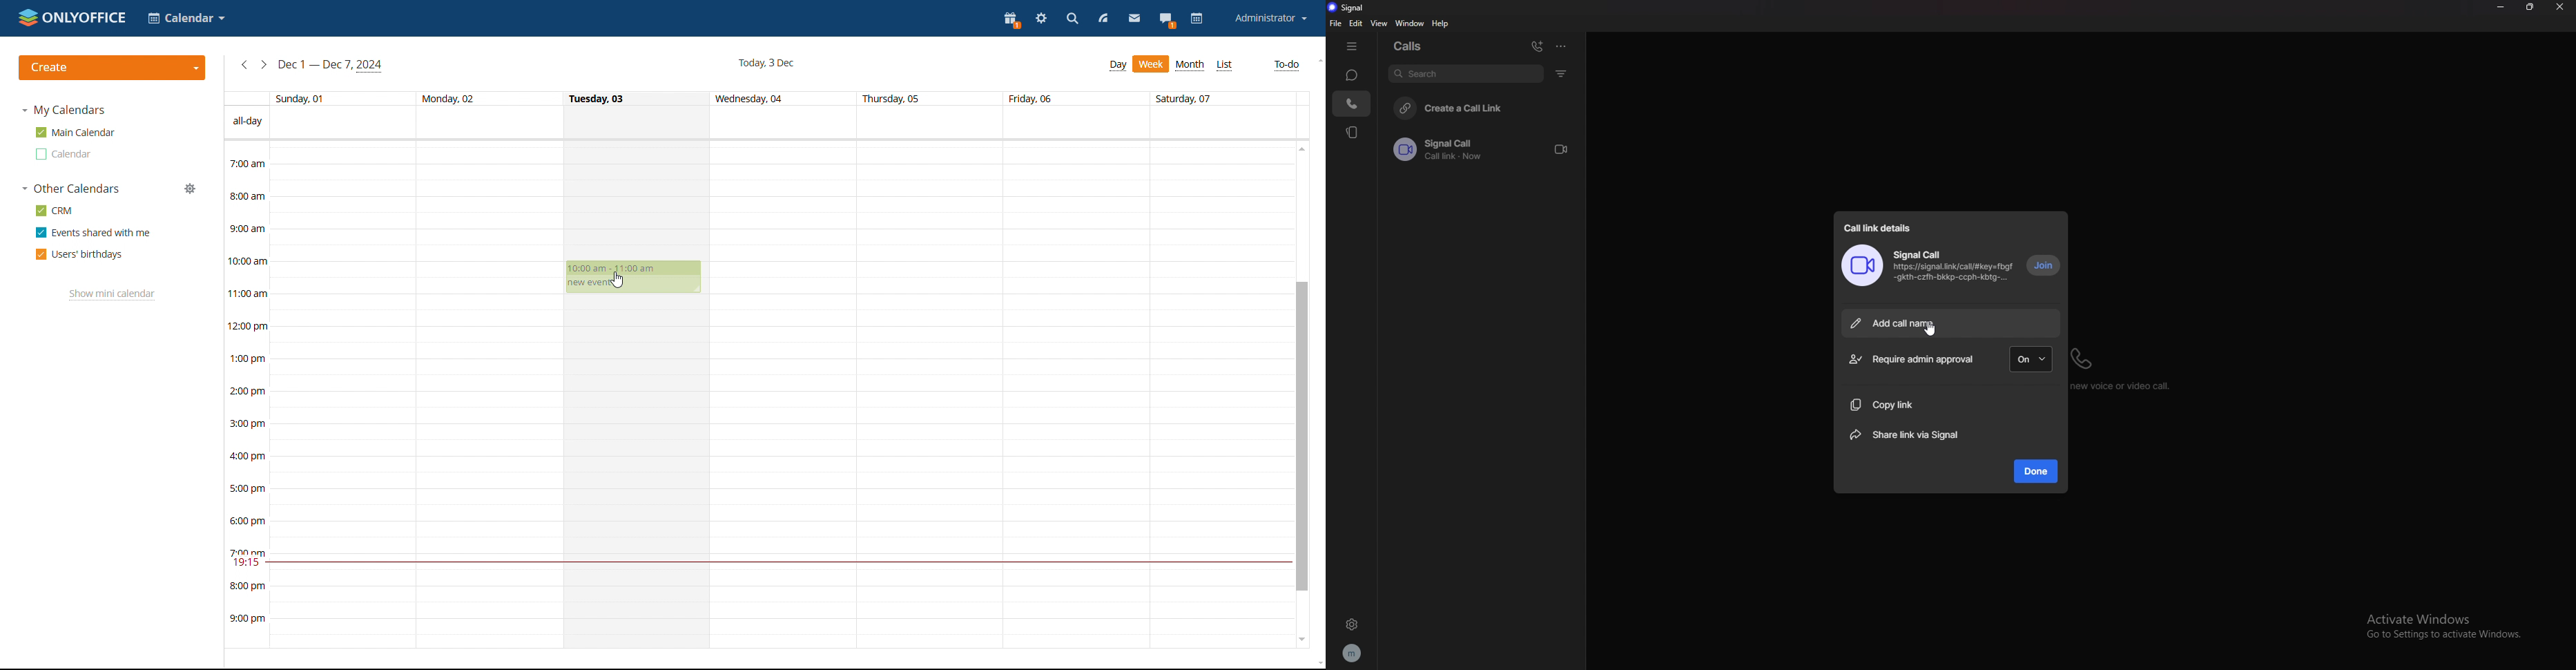 Image resolution: width=2576 pixels, height=672 pixels. What do you see at coordinates (247, 195) in the screenshot?
I see `8:00 am` at bounding box center [247, 195].